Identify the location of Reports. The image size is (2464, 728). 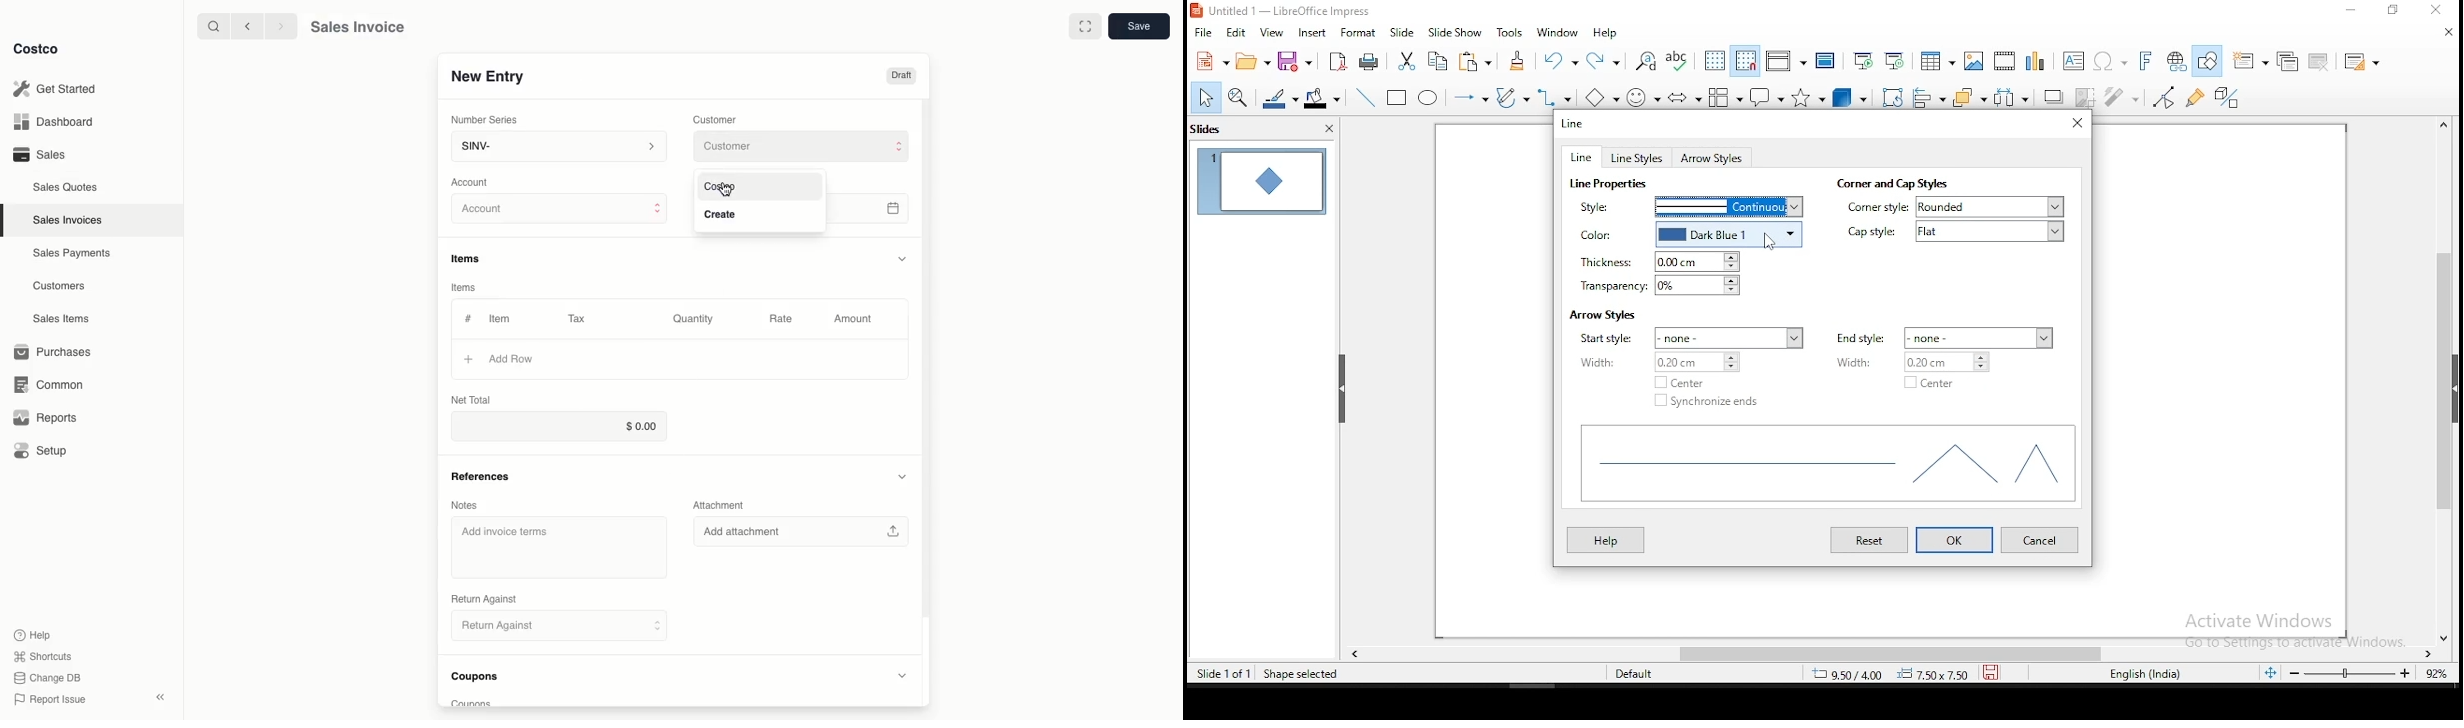
(43, 418).